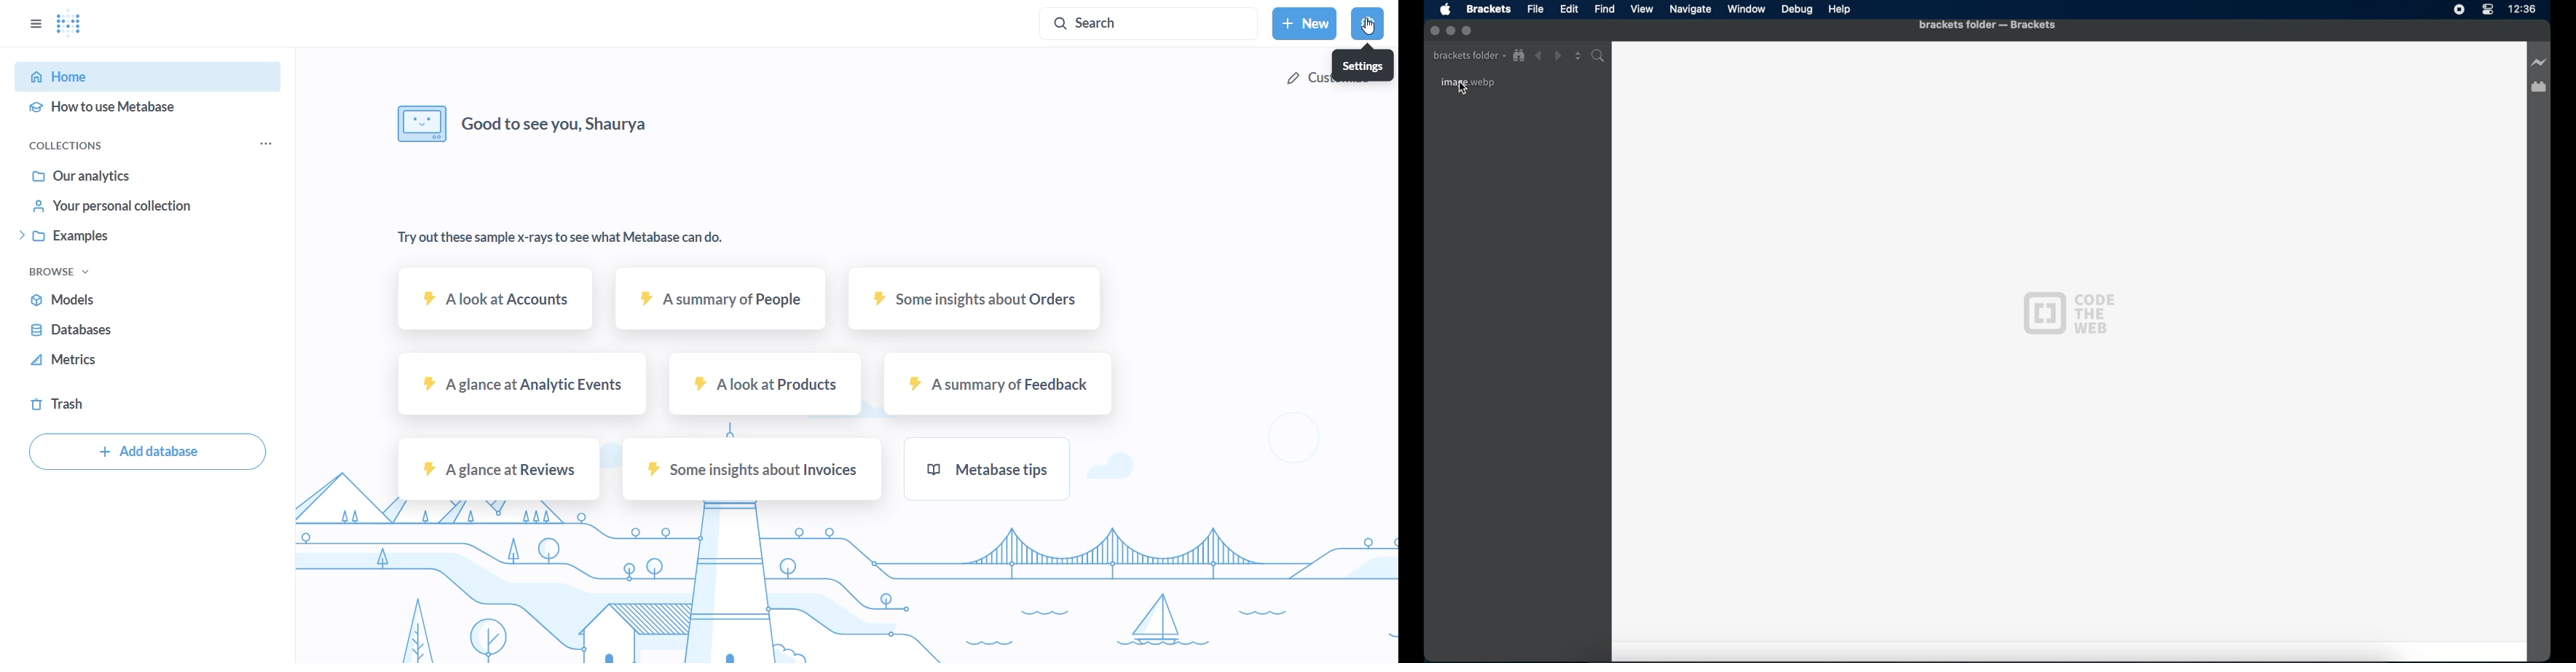 The height and width of the screenshot is (672, 2576). Describe the element at coordinates (1842, 9) in the screenshot. I see `Help` at that location.